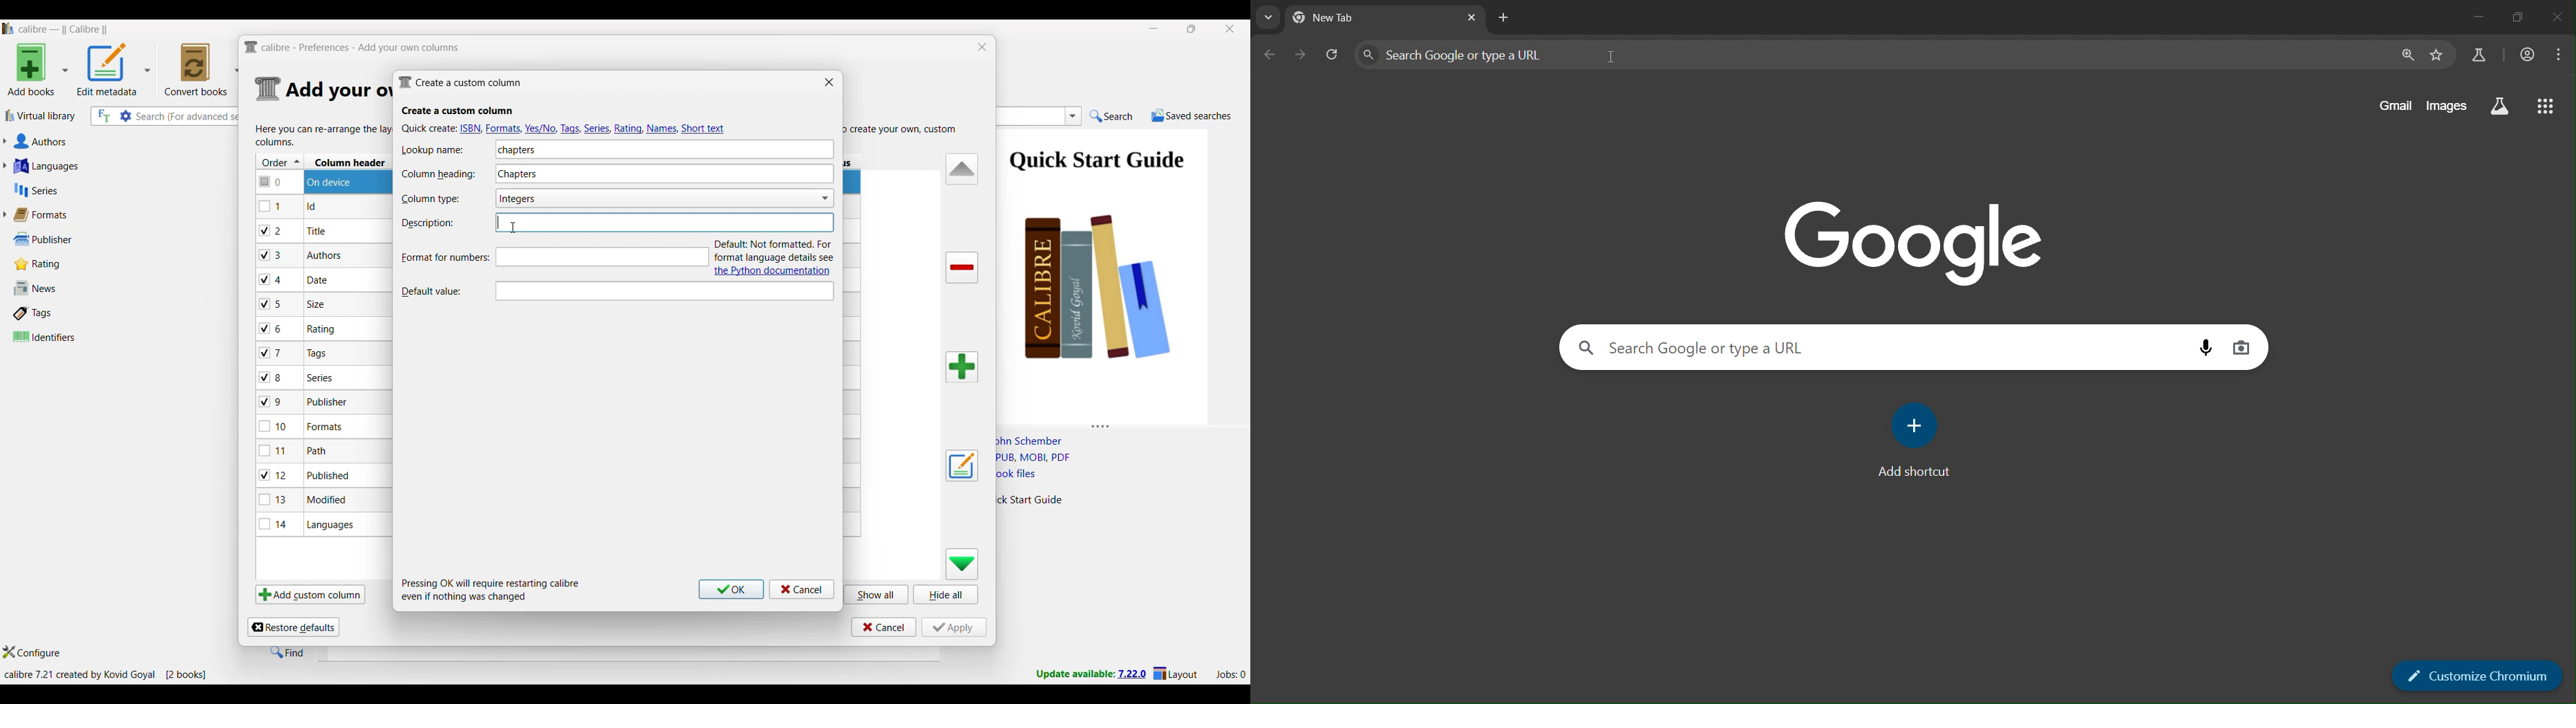 This screenshot has width=2576, height=728. Describe the element at coordinates (962, 466) in the screenshot. I see `Edit settings of a user defined column` at that location.